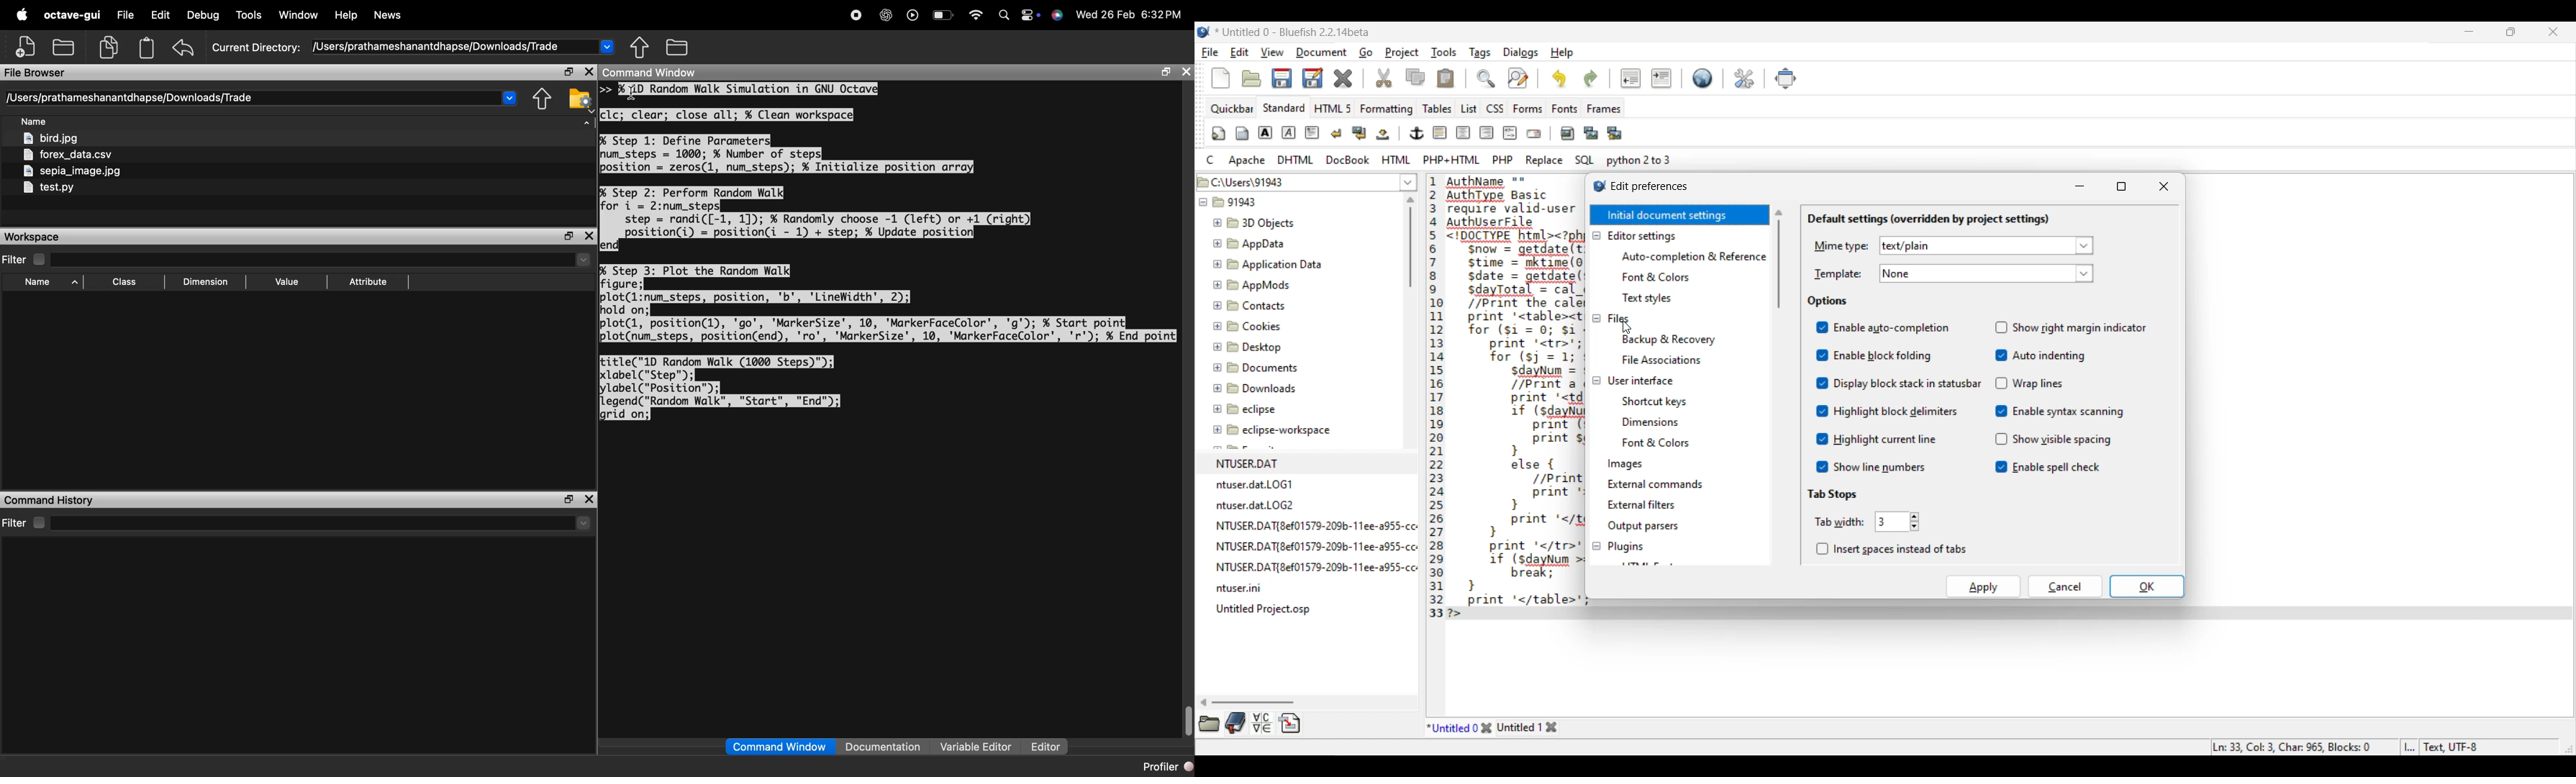  I want to click on search, so click(1004, 15).